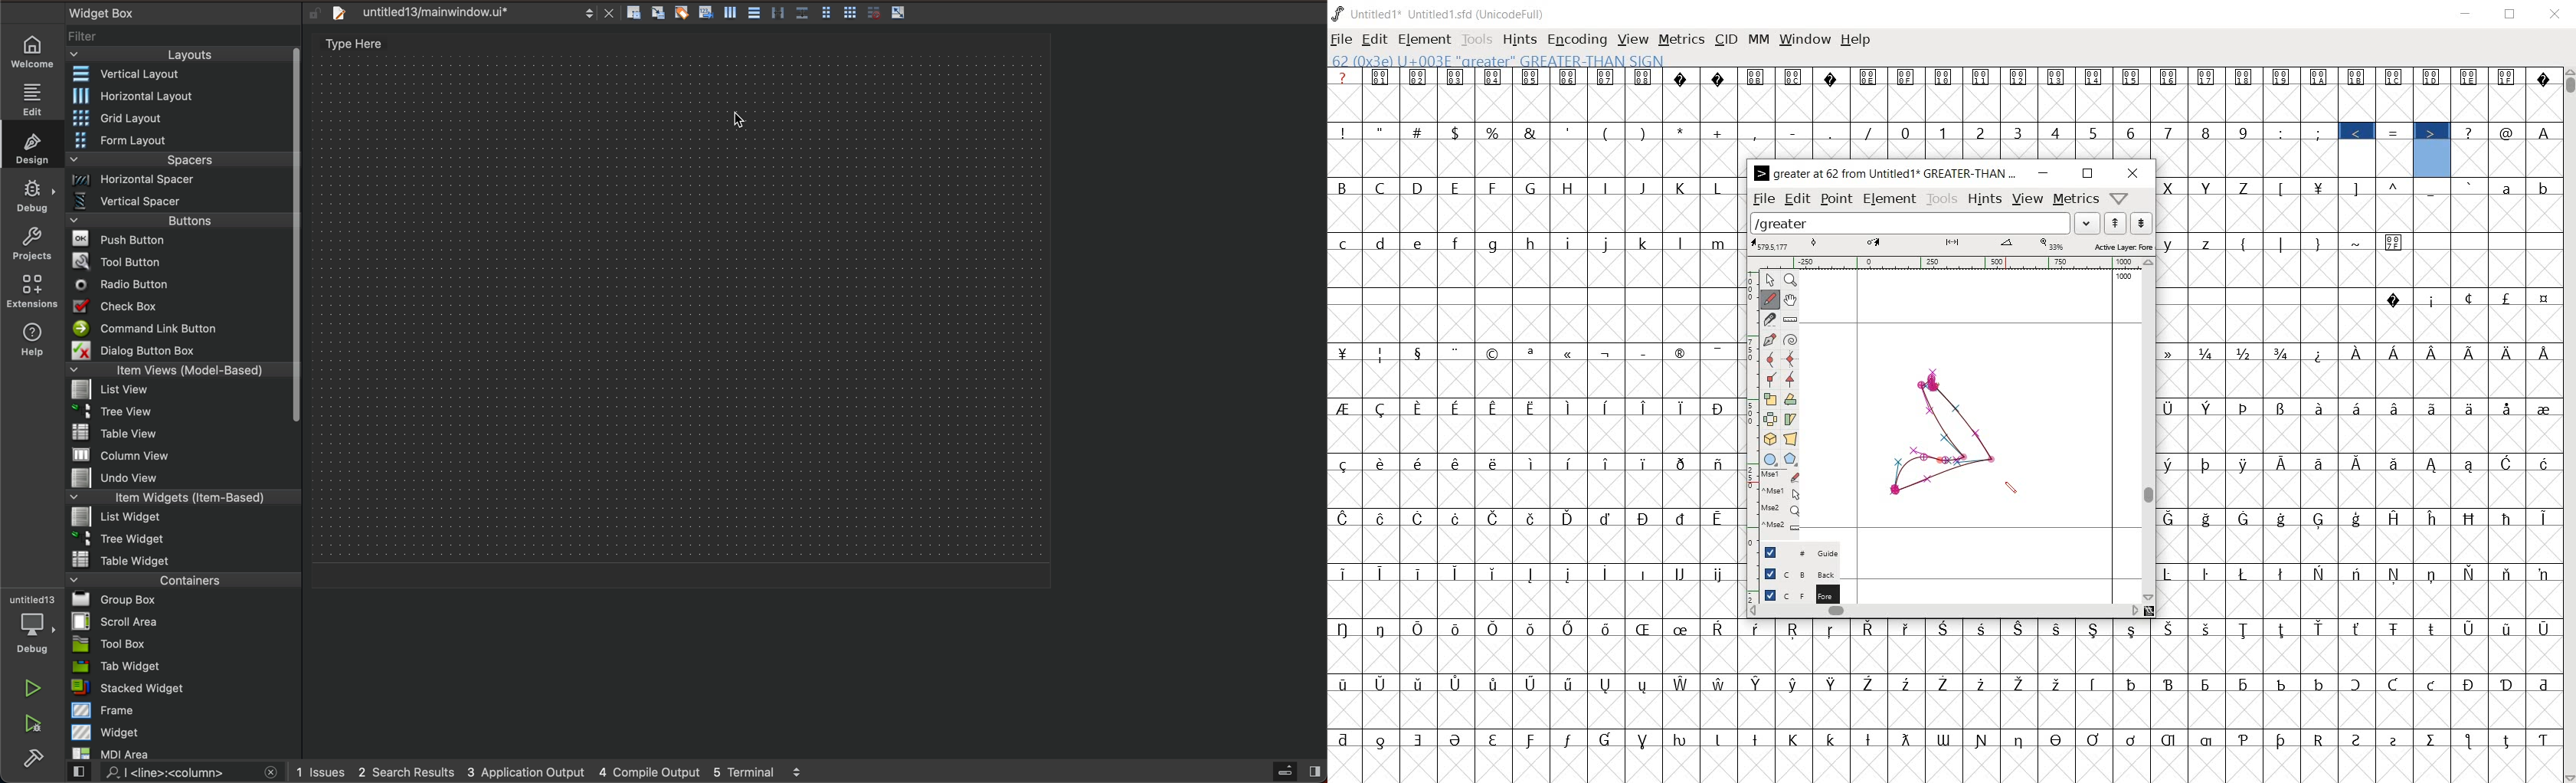 This screenshot has width=2576, height=784. Describe the element at coordinates (852, 13) in the screenshot. I see `` at that location.